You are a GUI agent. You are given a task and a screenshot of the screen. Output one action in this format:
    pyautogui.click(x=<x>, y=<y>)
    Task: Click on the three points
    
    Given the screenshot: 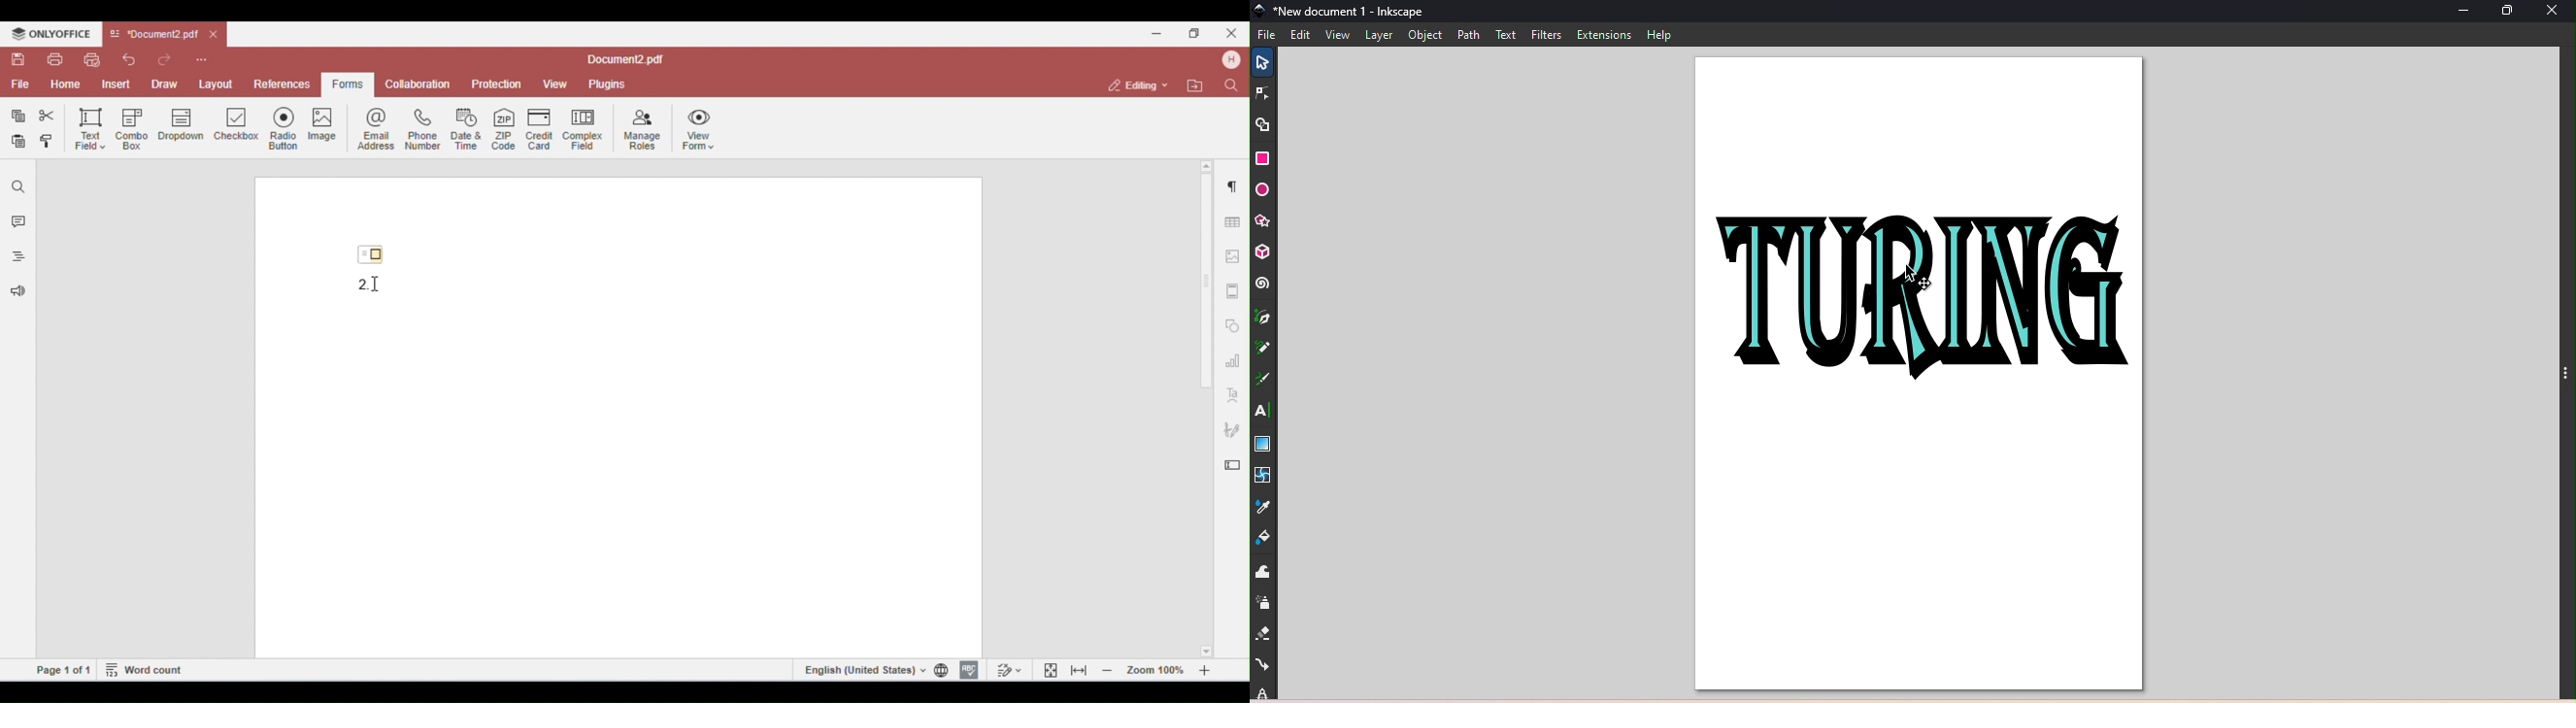 What is the action you would take?
    pyautogui.click(x=2563, y=380)
    